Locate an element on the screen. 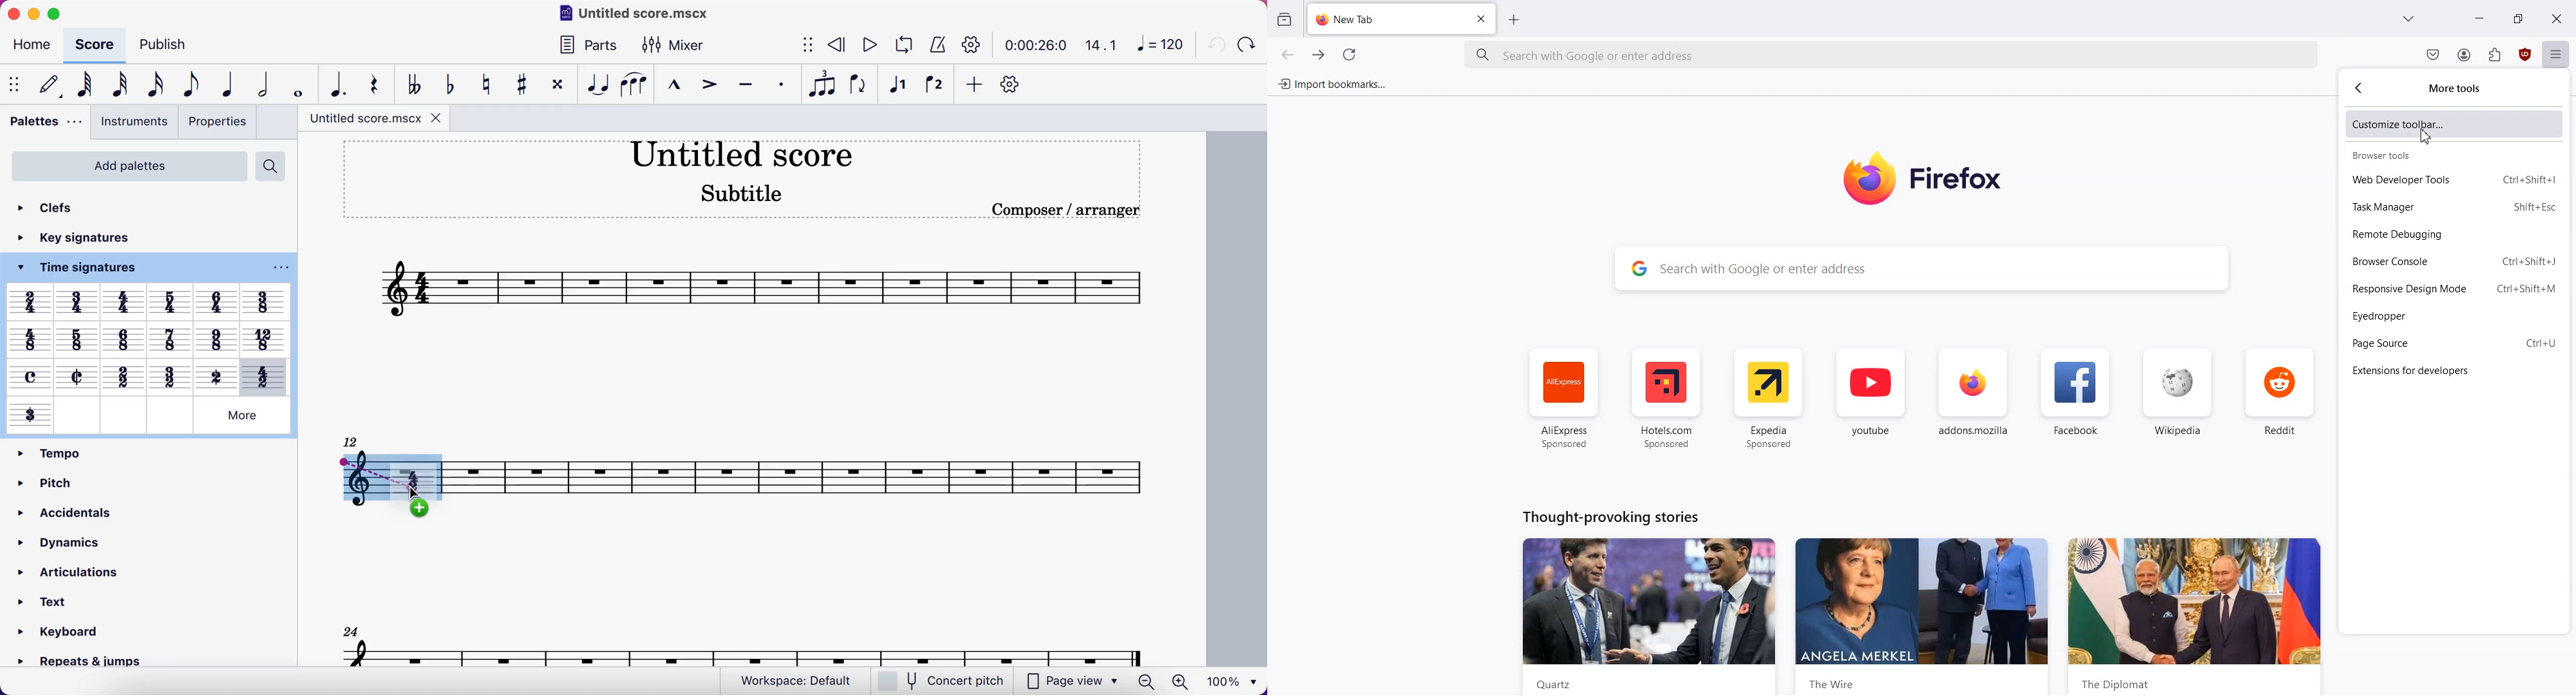 The width and height of the screenshot is (2576, 700). accent is located at coordinates (707, 84).